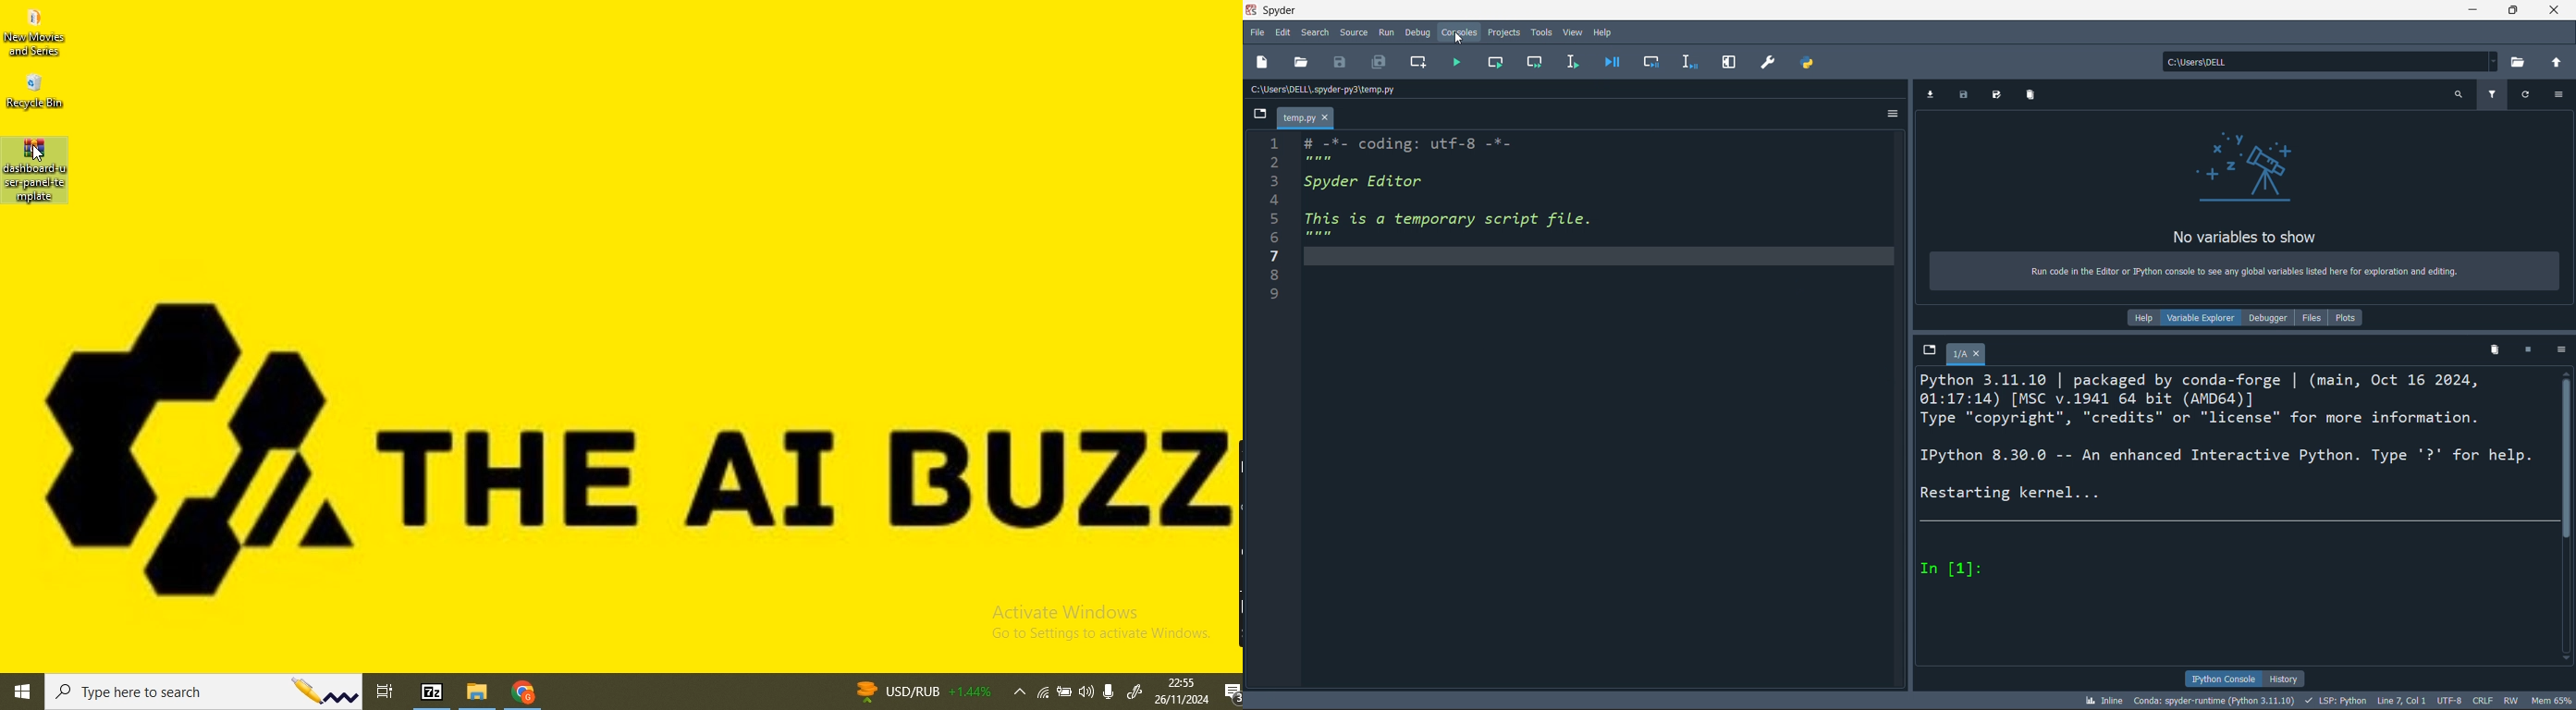 The height and width of the screenshot is (728, 2576). What do you see at coordinates (2484, 700) in the screenshot?
I see `crlf` at bounding box center [2484, 700].